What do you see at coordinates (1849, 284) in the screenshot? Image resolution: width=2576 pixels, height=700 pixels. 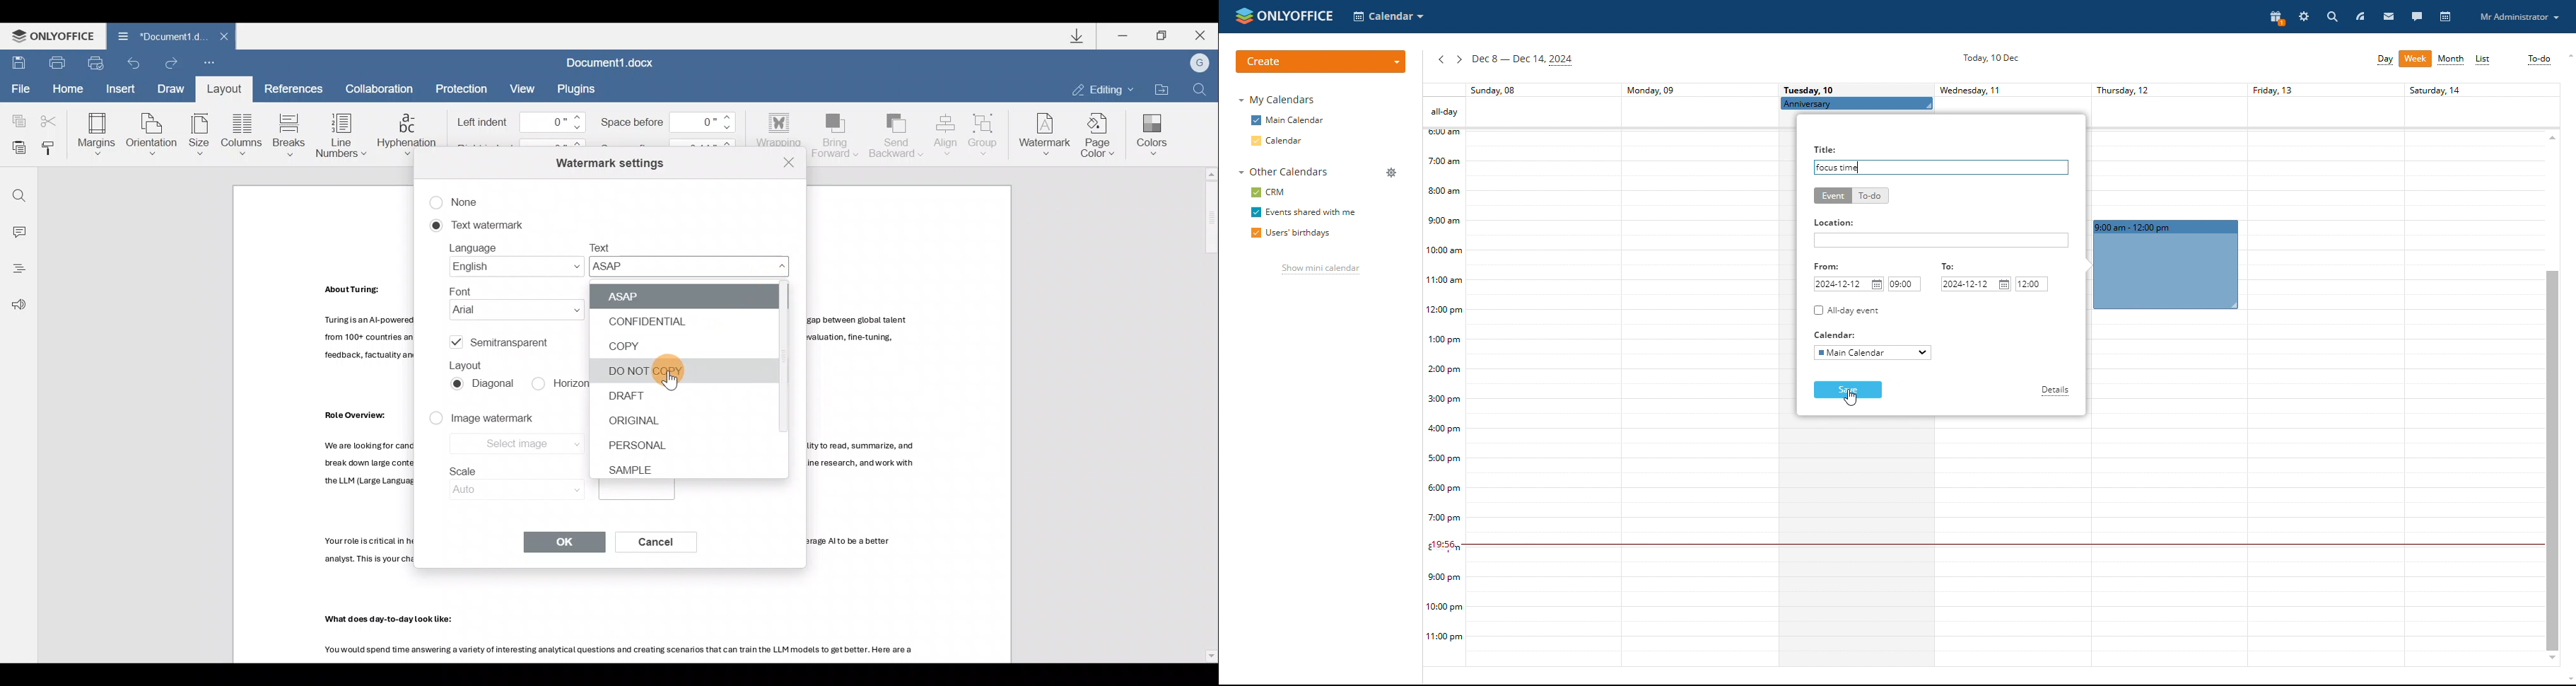 I see `start date` at bounding box center [1849, 284].